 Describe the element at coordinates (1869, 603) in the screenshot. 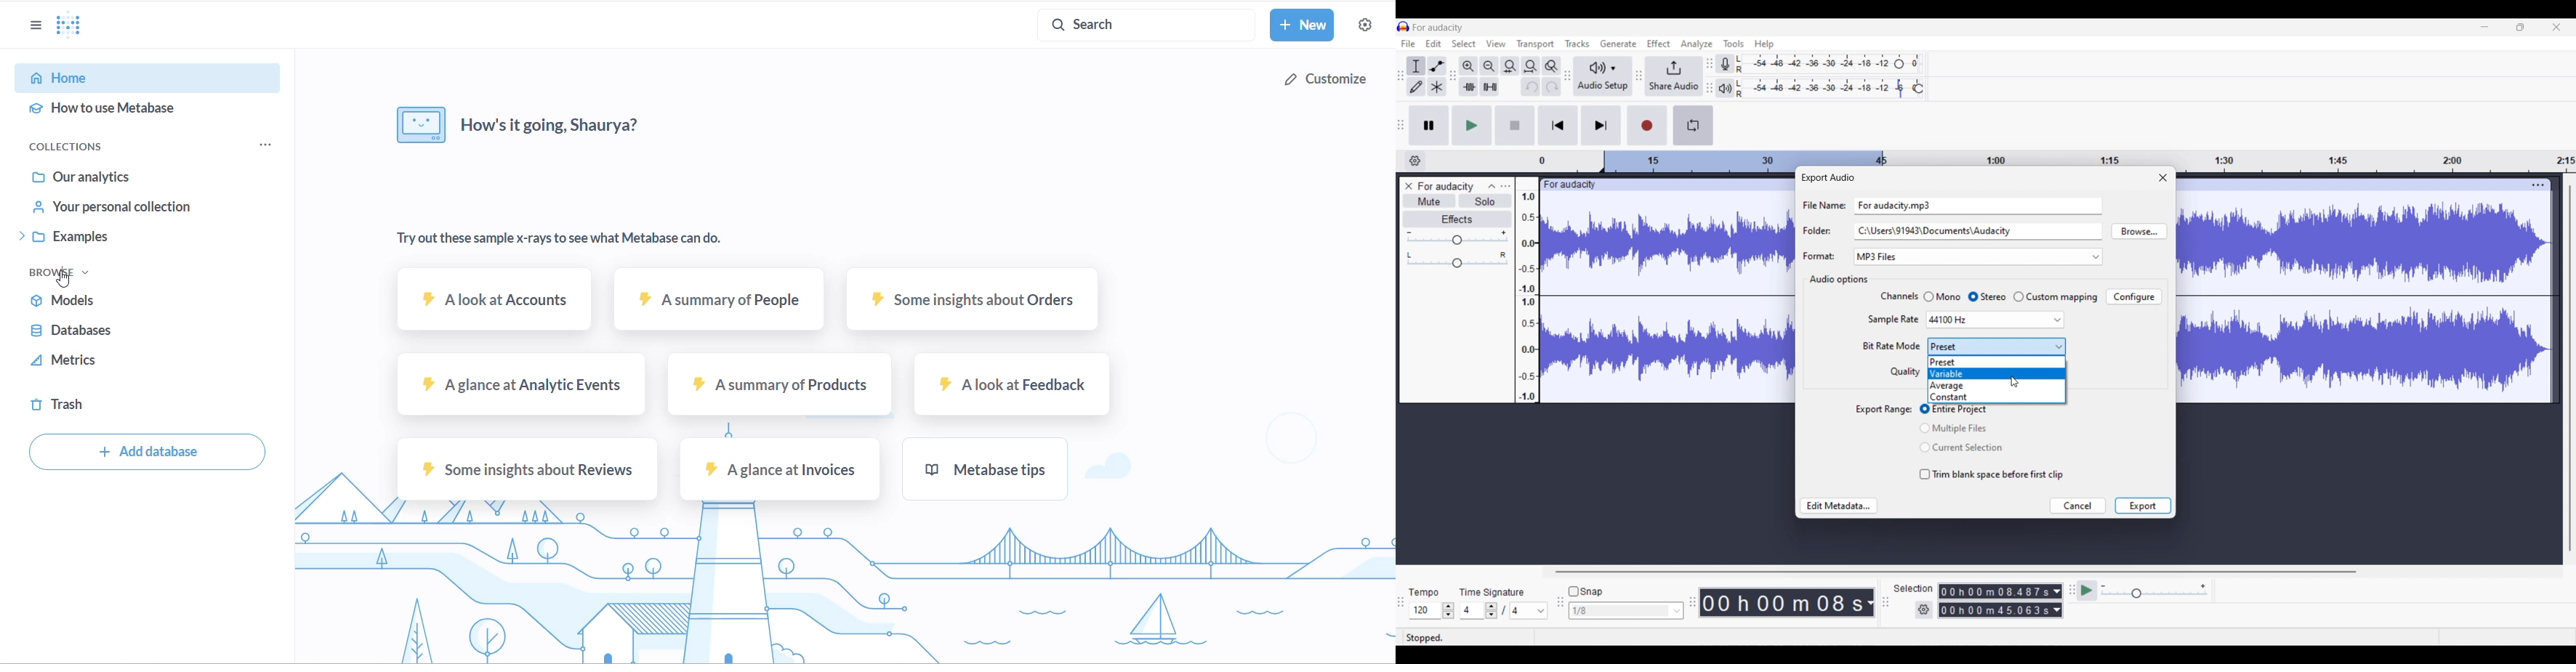

I see `Track measurement ` at that location.